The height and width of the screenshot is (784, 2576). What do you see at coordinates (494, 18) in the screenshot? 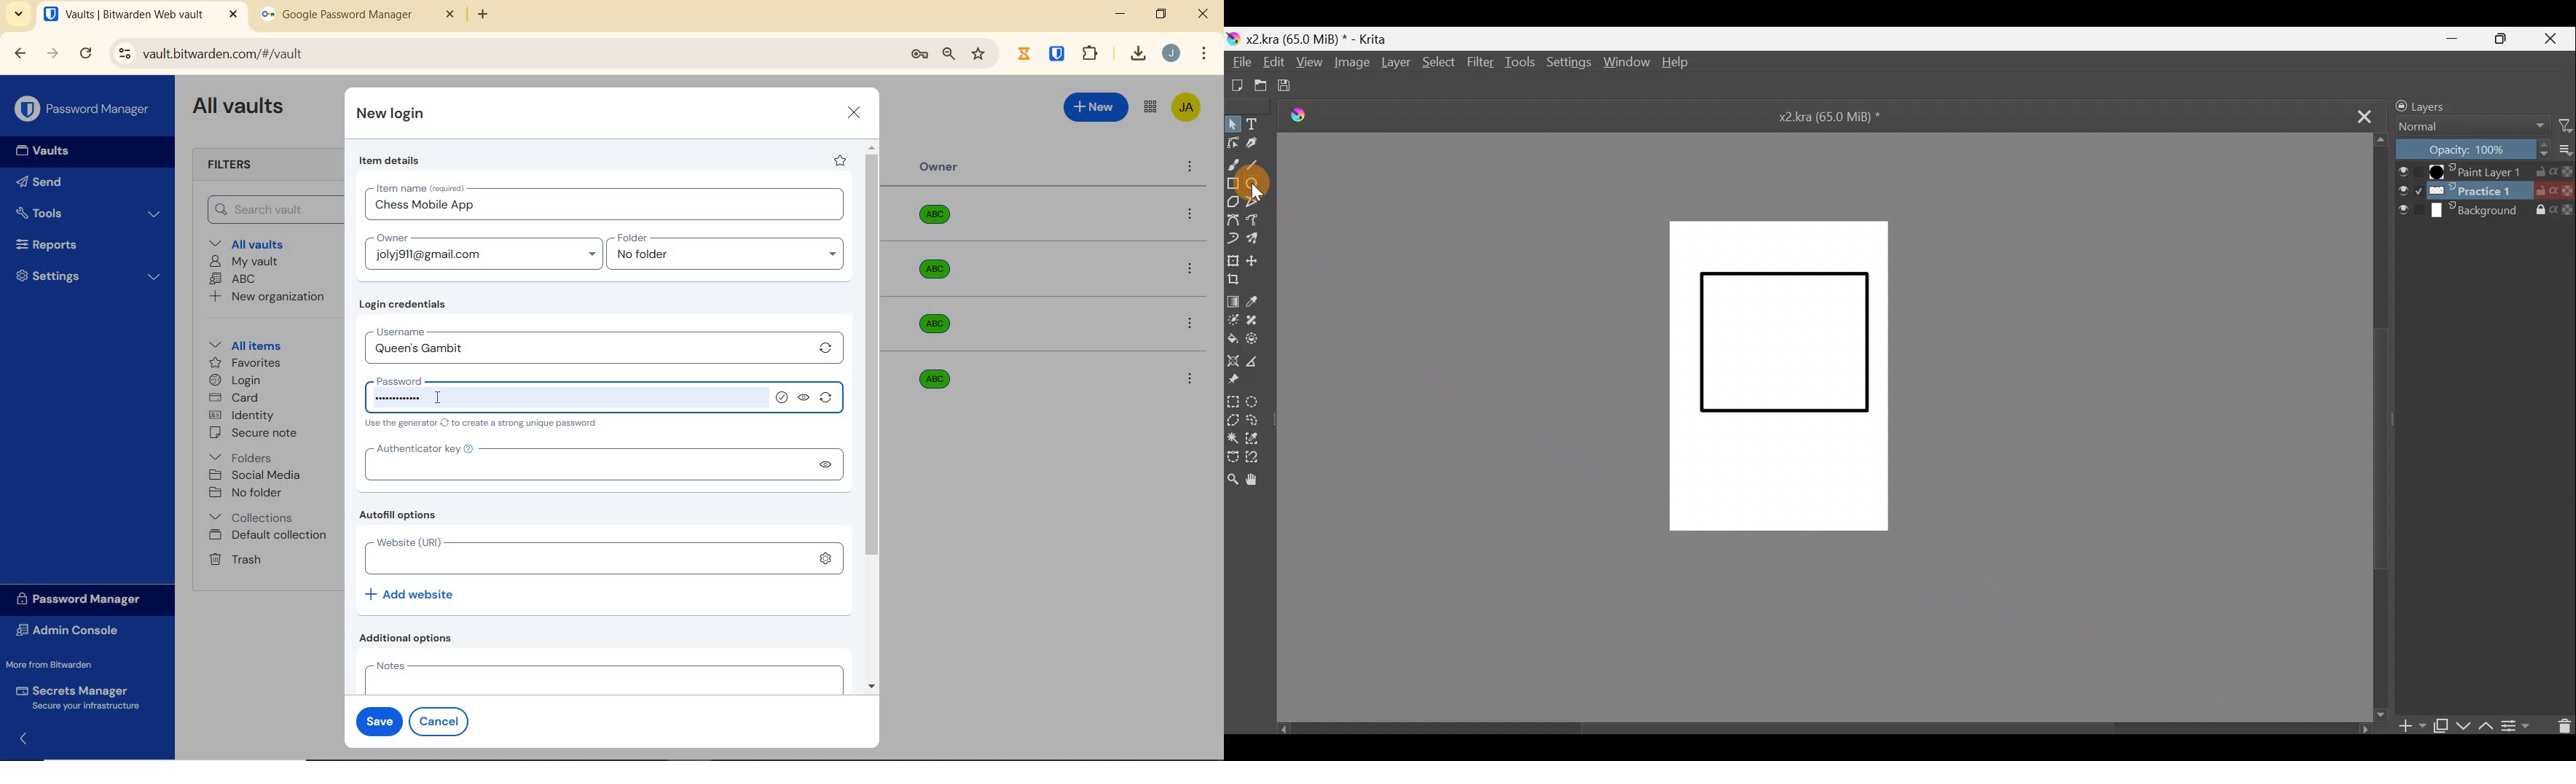
I see `add new tab` at bounding box center [494, 18].